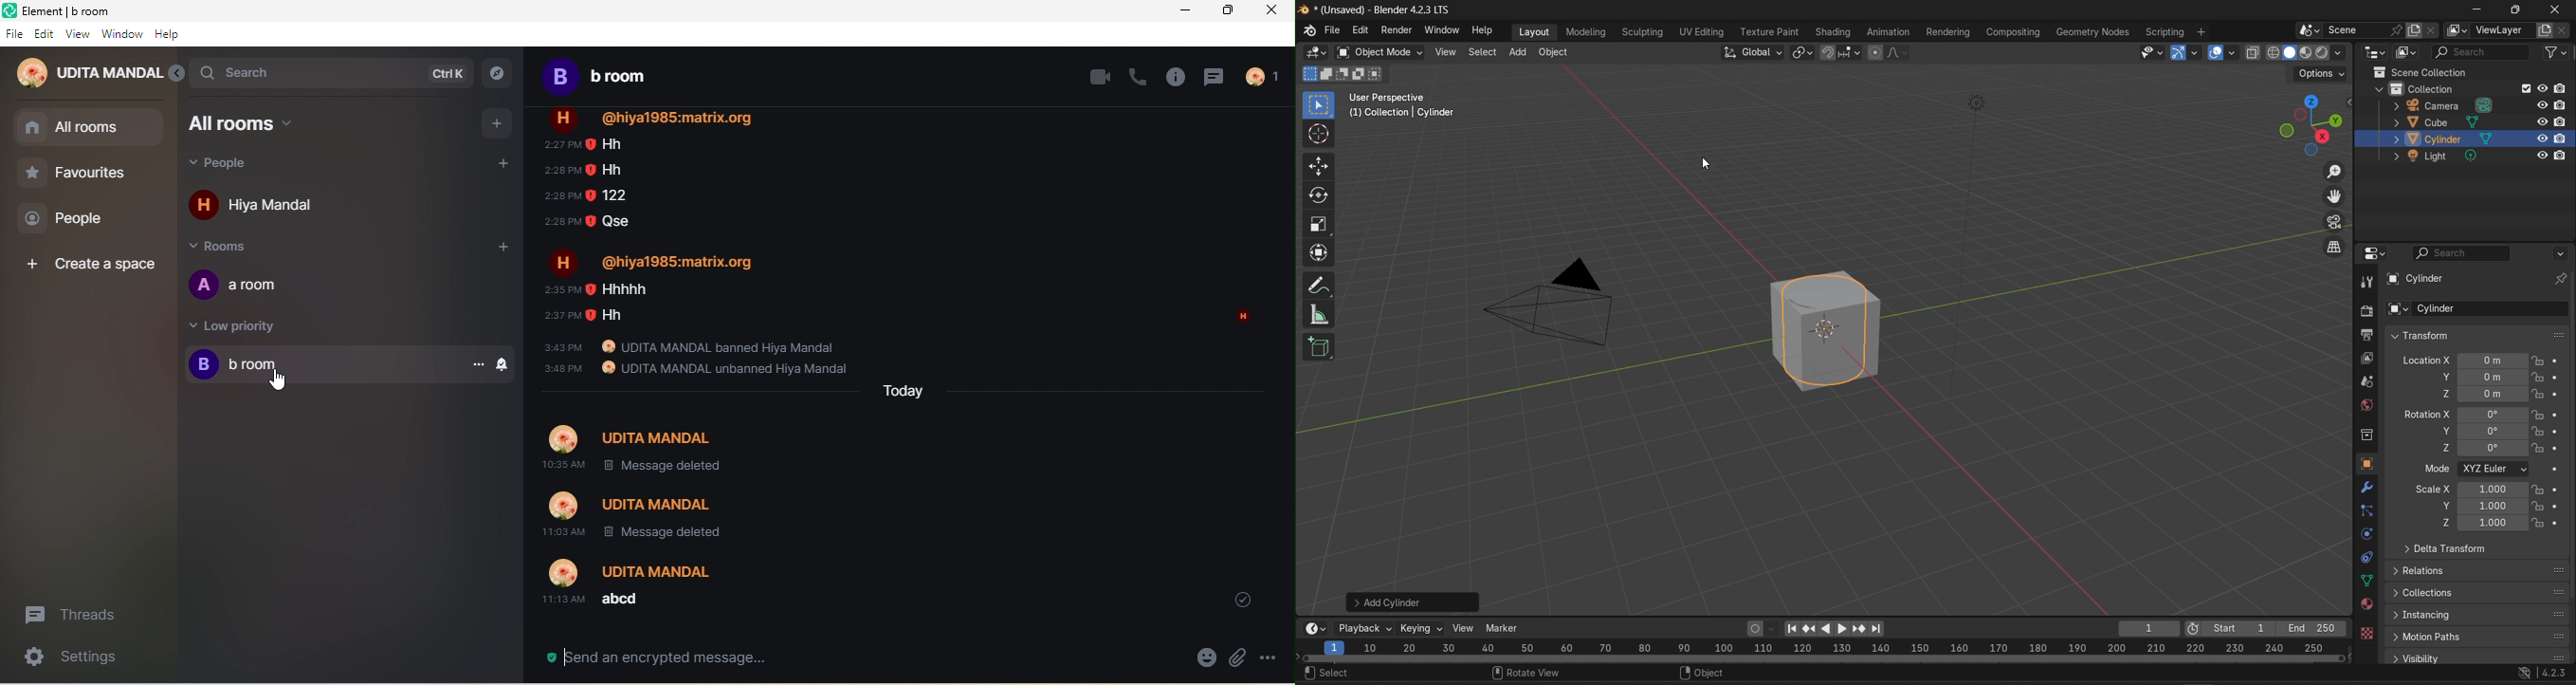 The image size is (2576, 700). I want to click on lock rotation, so click(2539, 448).